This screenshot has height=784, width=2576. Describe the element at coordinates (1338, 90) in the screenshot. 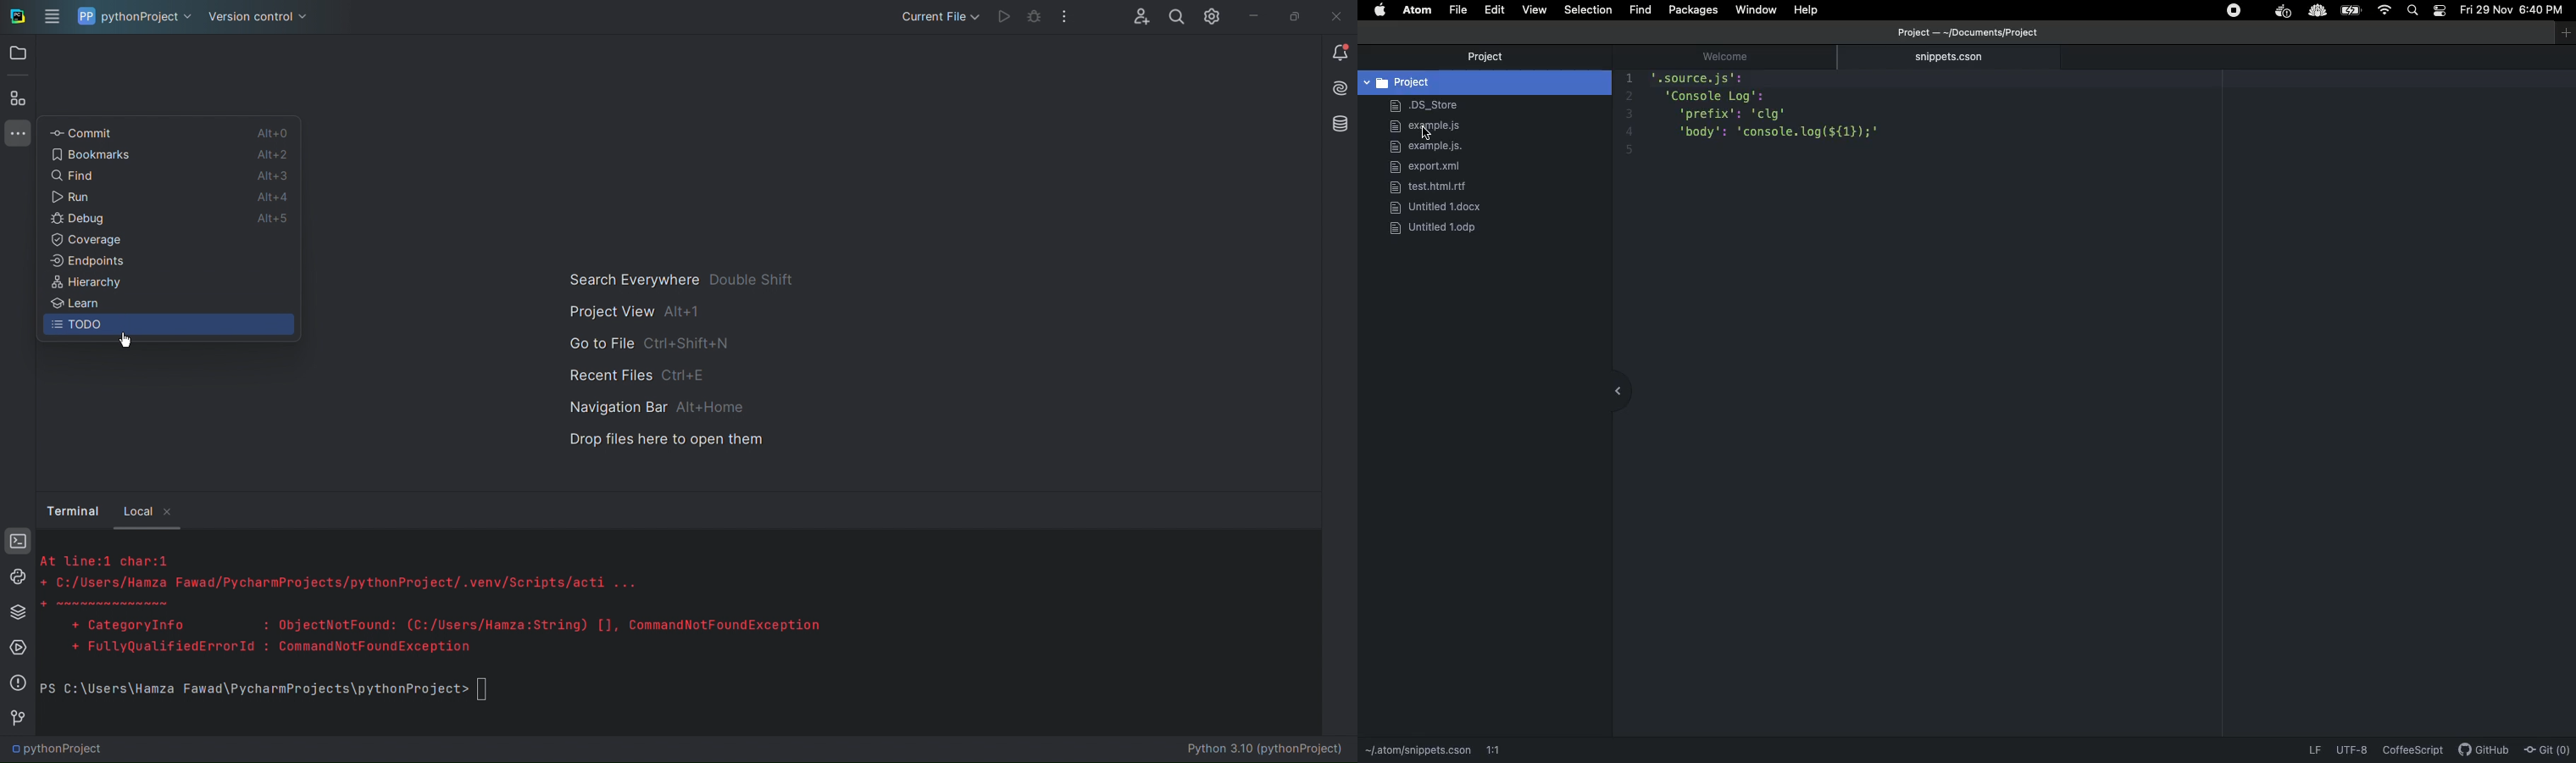

I see `Install AI Assistant` at that location.